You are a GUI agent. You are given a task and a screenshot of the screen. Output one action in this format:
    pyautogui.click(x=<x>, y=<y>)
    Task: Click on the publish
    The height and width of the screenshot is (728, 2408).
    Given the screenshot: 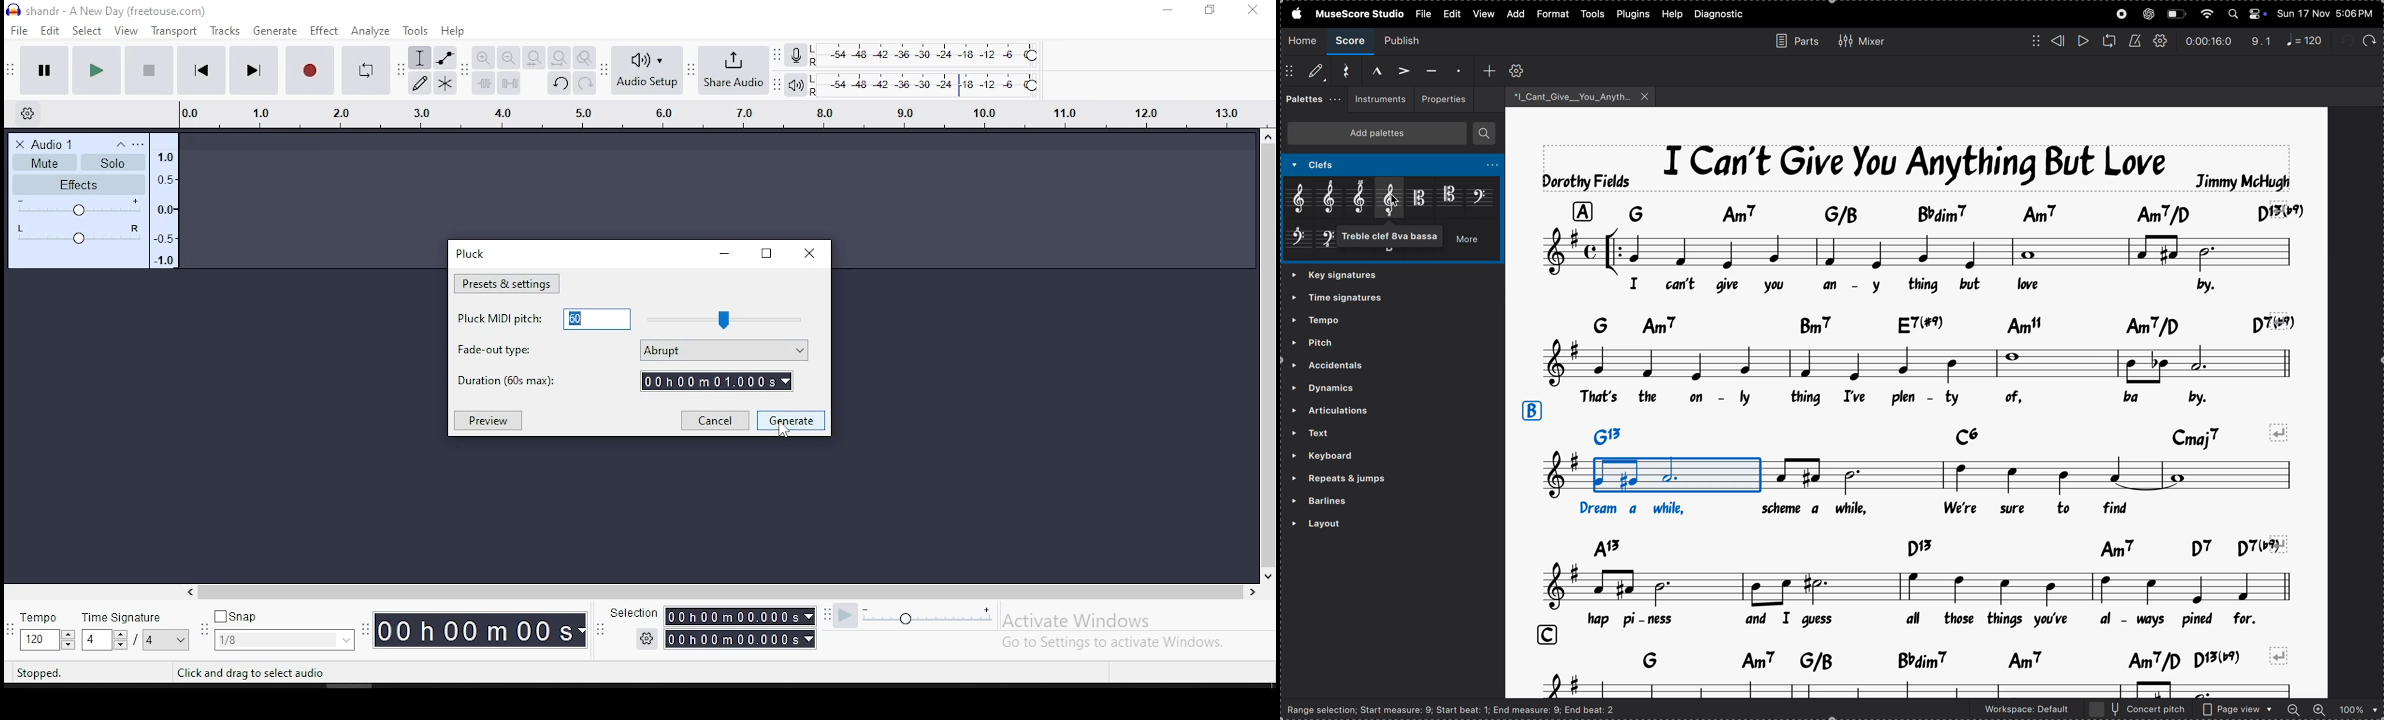 What is the action you would take?
    pyautogui.click(x=1408, y=40)
    